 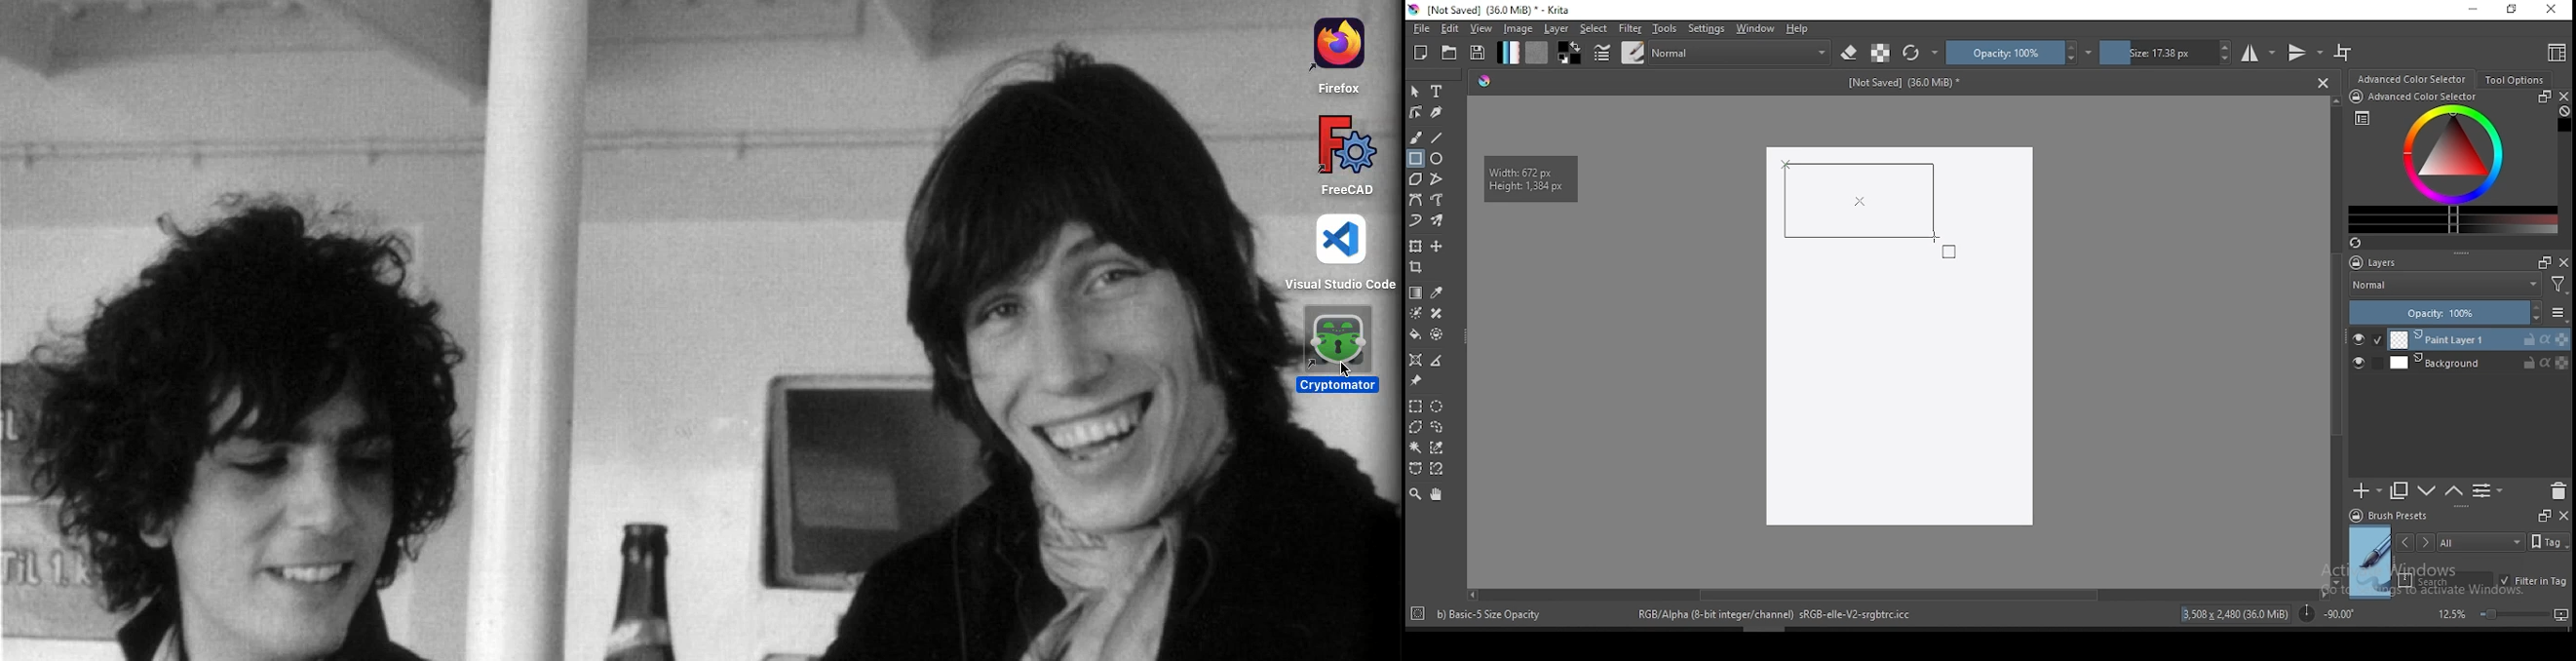 I want to click on polygon tool, so click(x=1414, y=179).